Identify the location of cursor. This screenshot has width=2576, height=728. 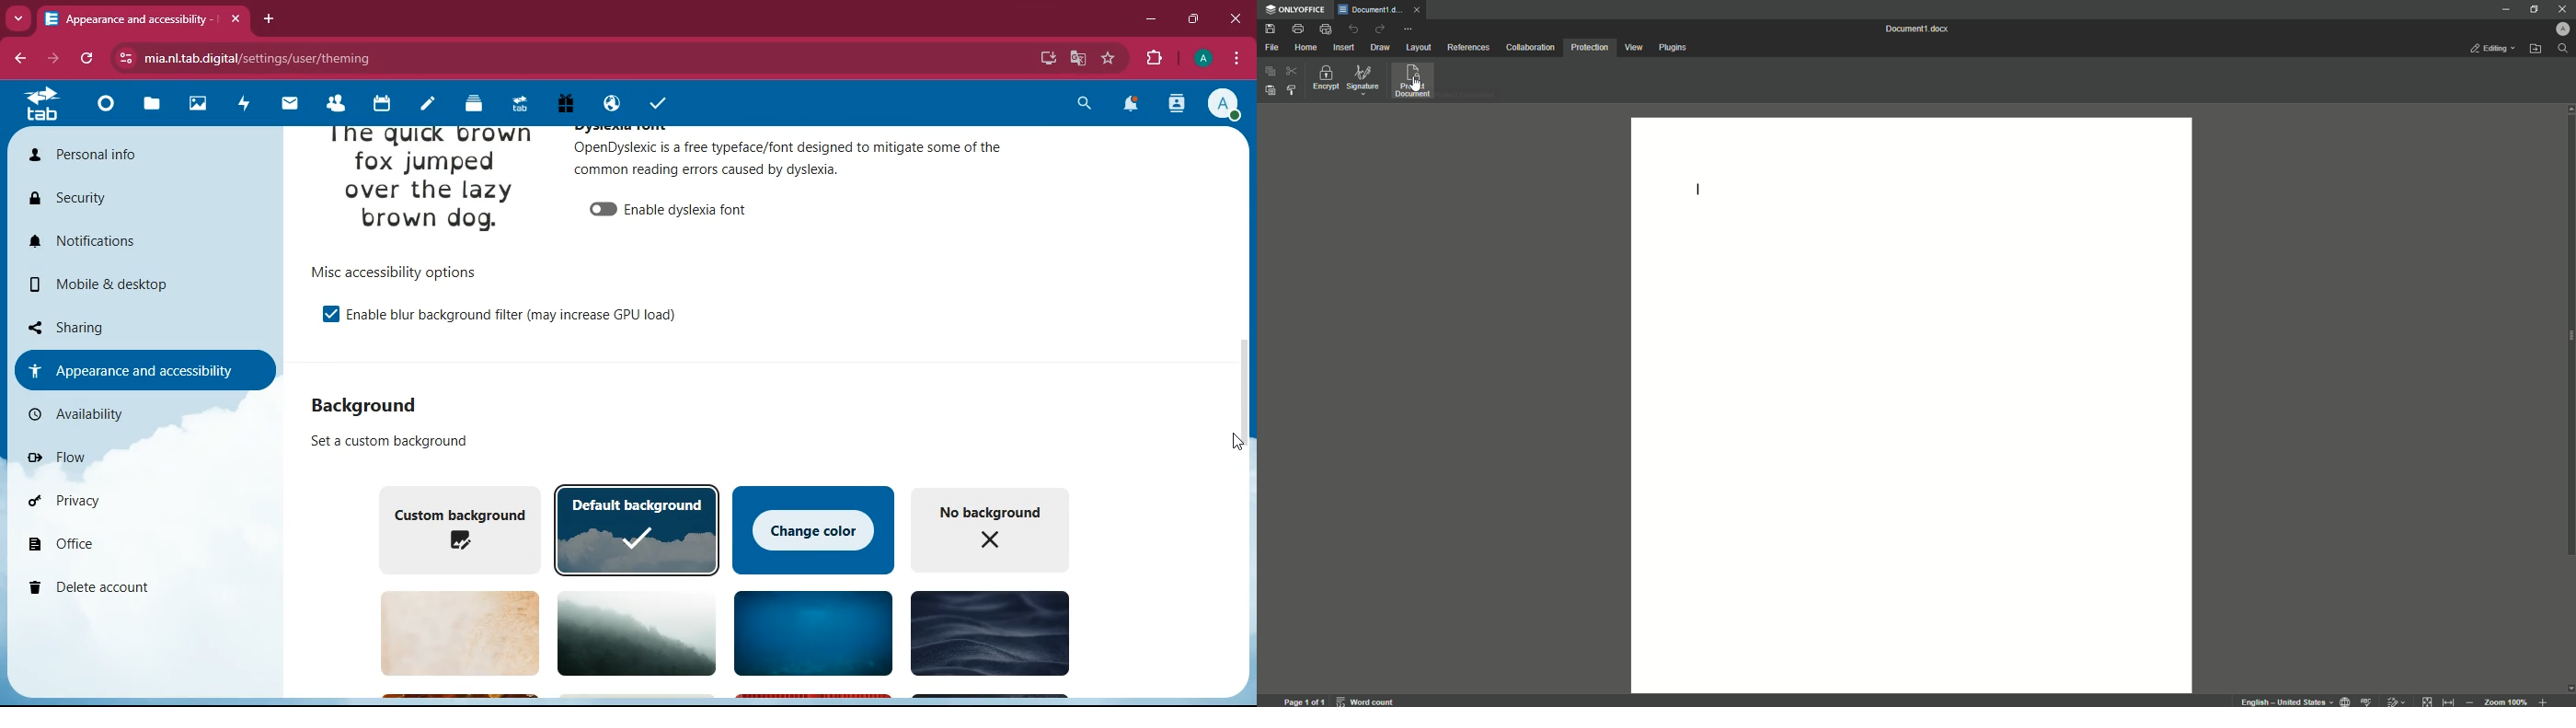
(1416, 85).